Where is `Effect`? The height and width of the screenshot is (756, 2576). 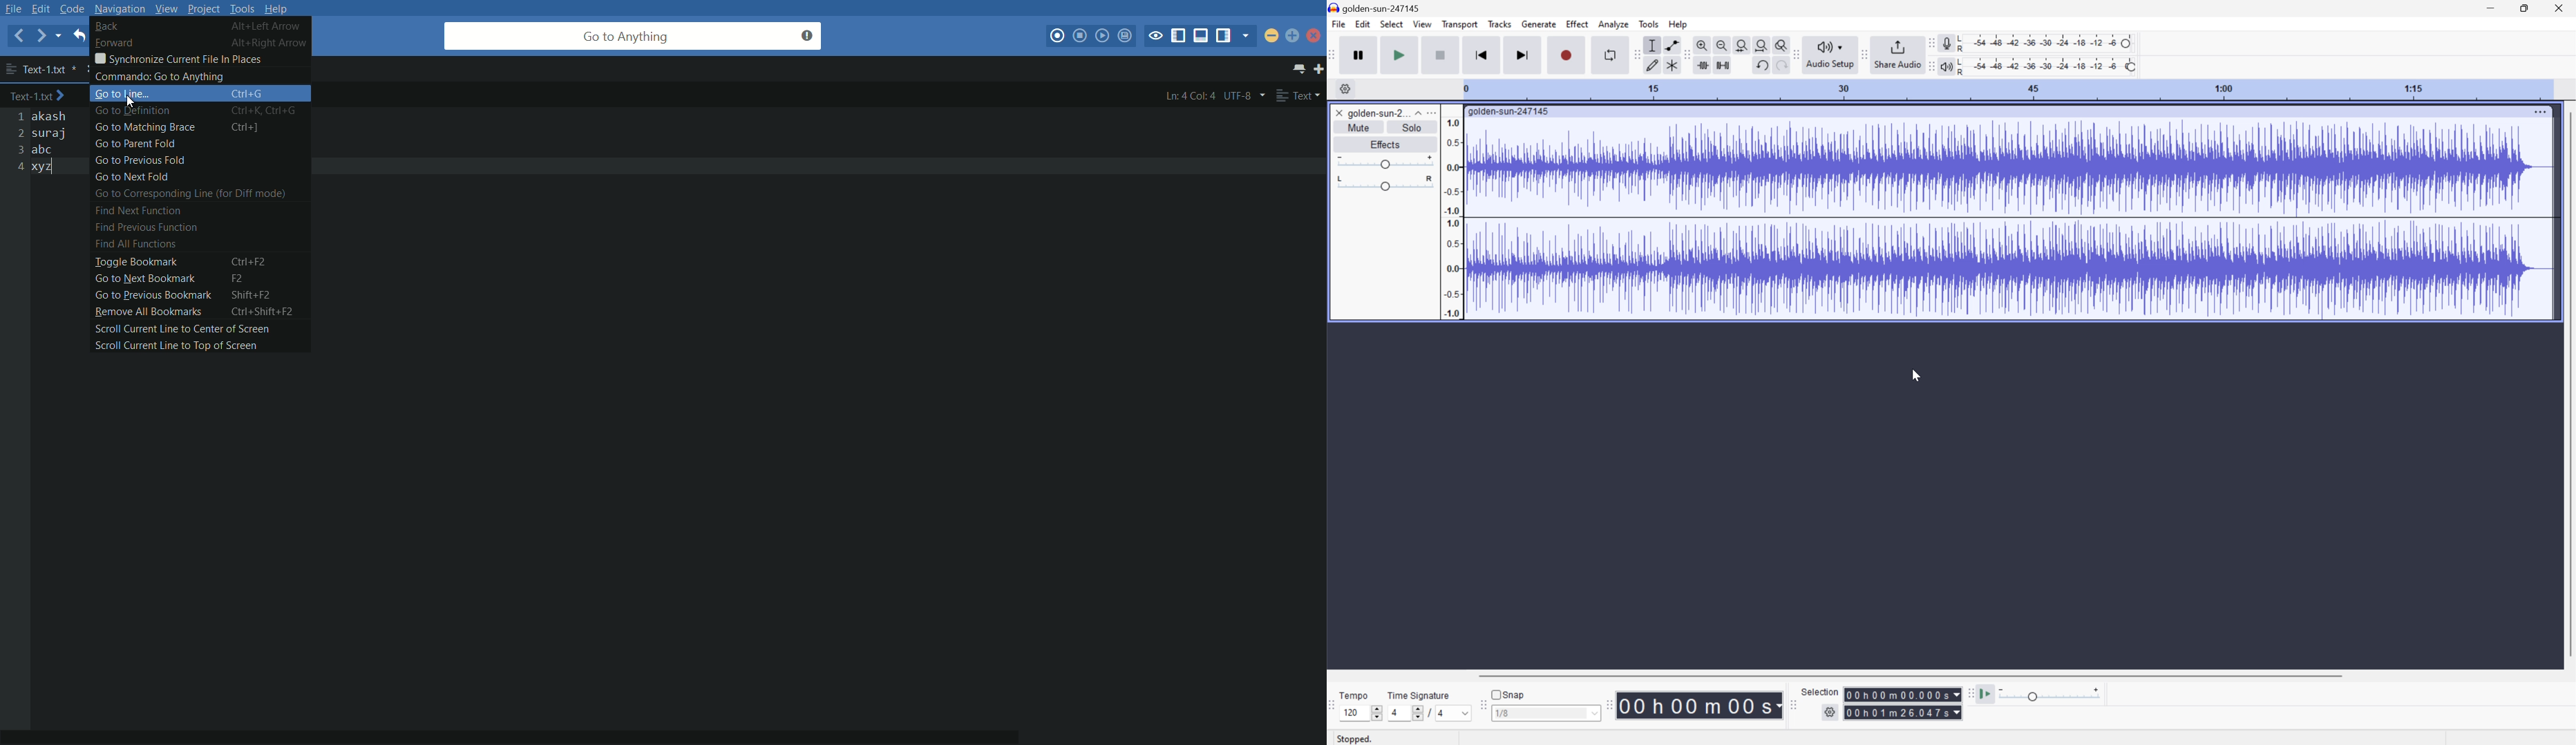 Effect is located at coordinates (1578, 24).